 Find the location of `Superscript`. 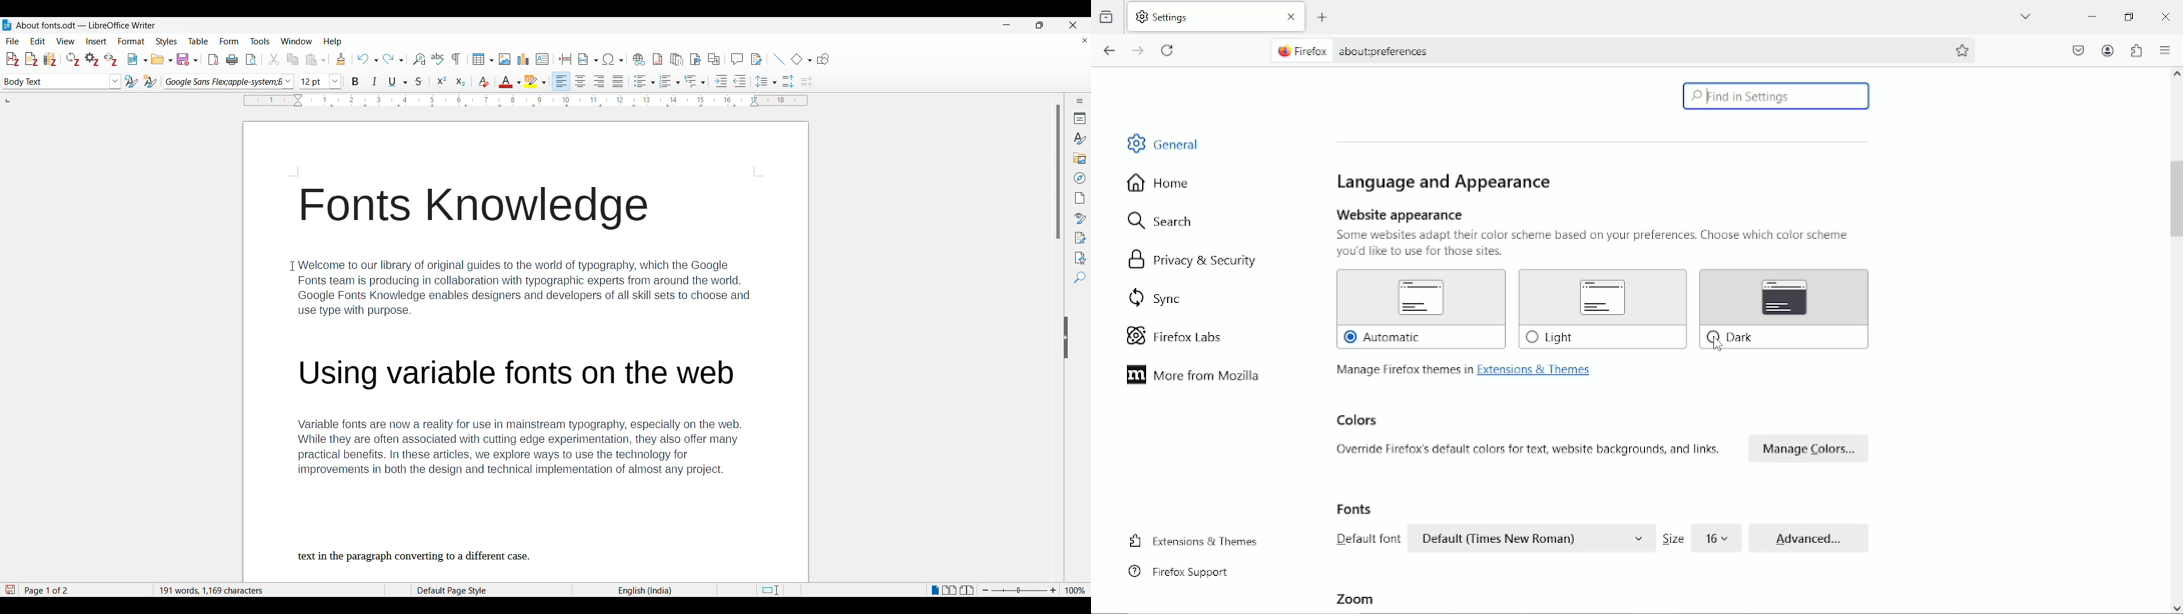

Superscript is located at coordinates (442, 80).